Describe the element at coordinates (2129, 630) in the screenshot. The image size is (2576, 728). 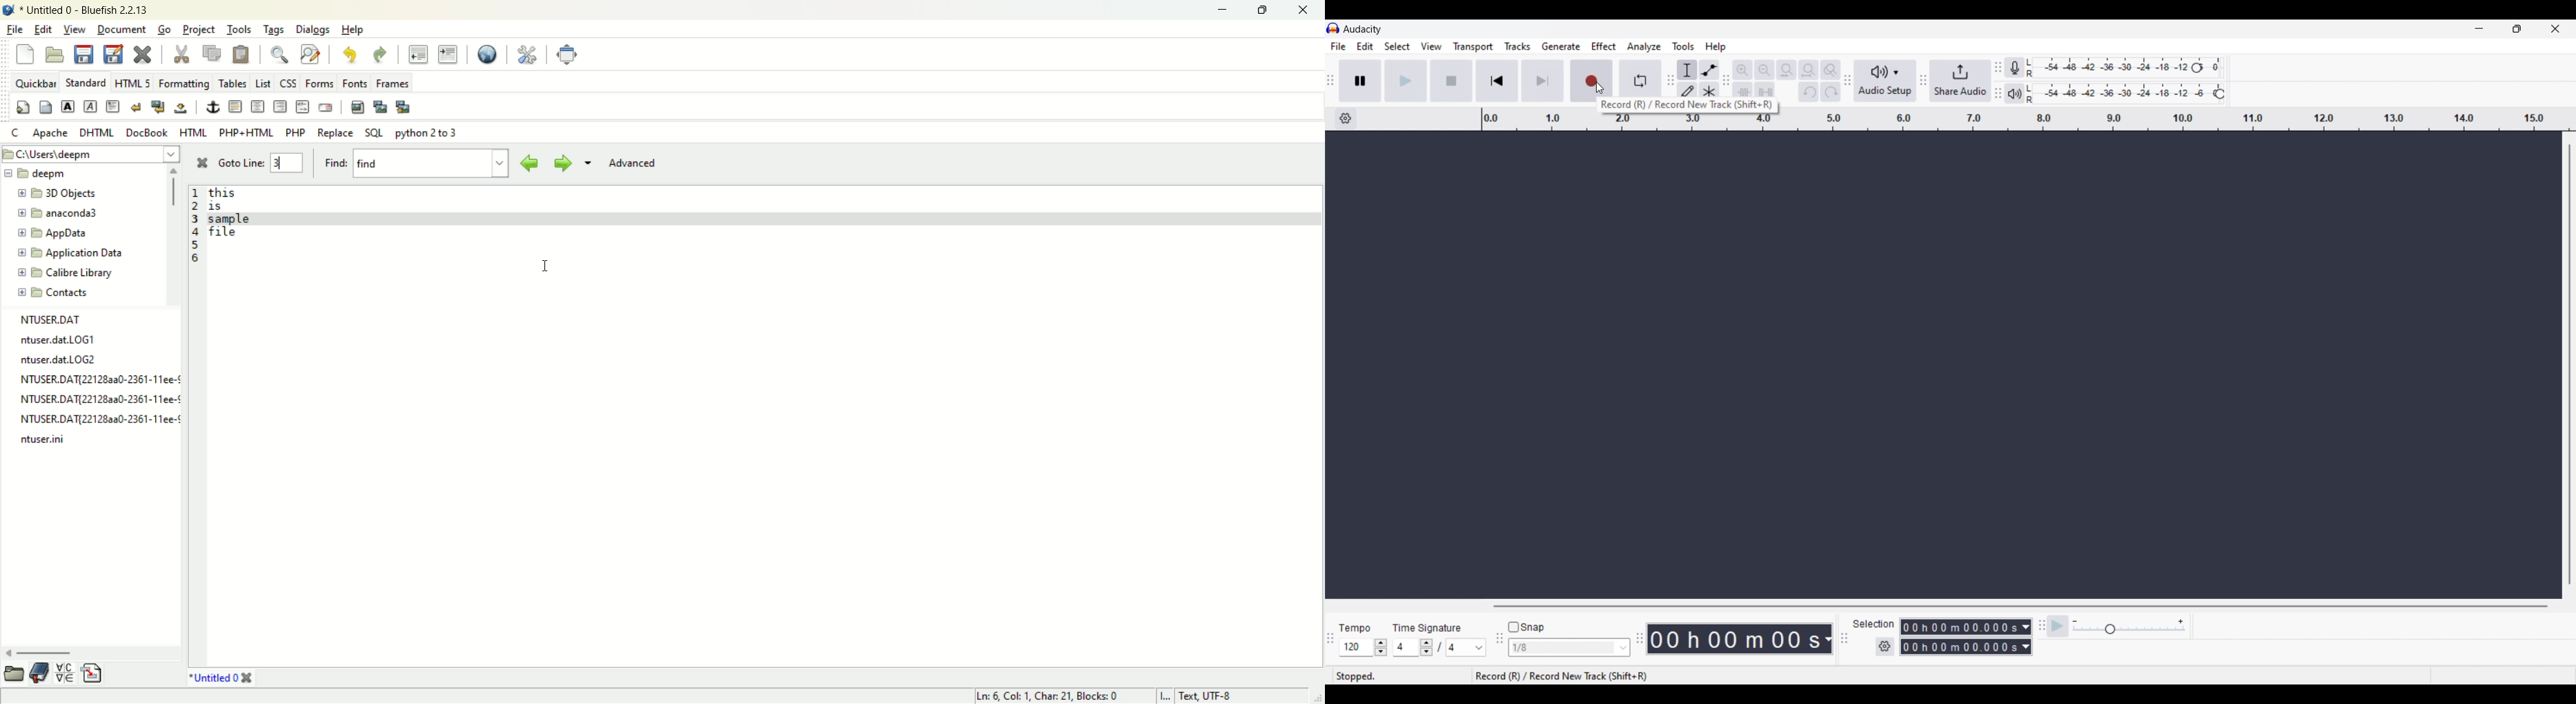
I see `Slider to change playback speed` at that location.